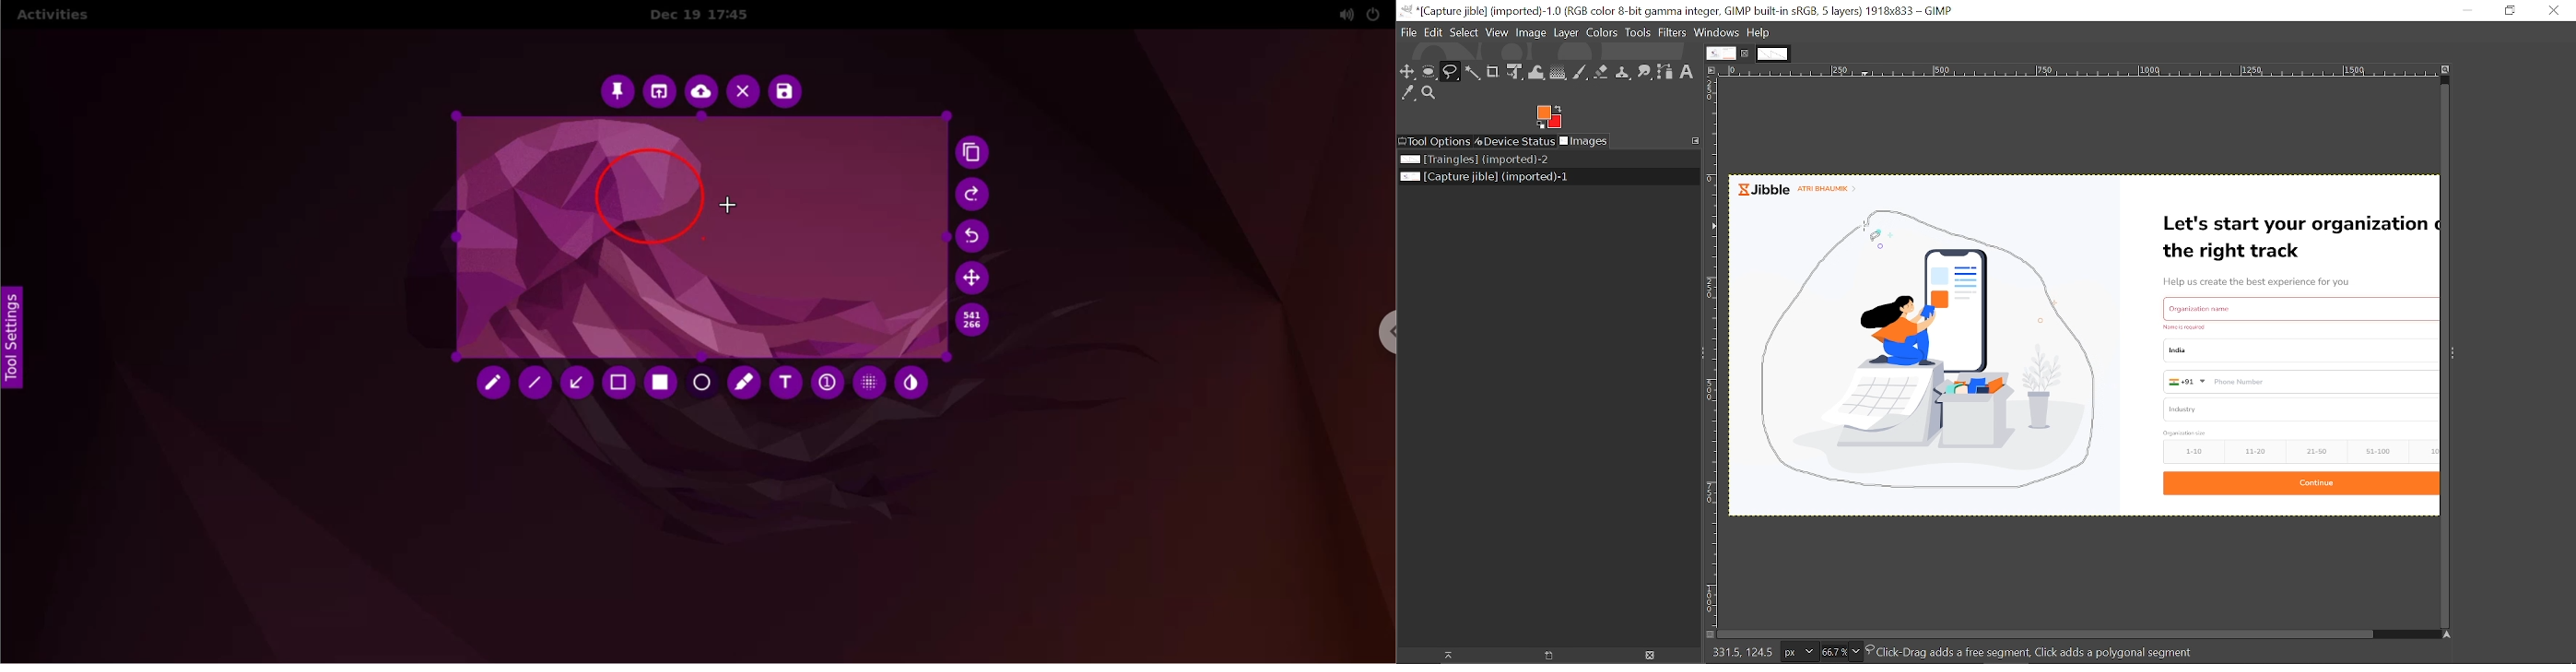 This screenshot has height=672, width=2576. What do you see at coordinates (1651, 657) in the screenshot?
I see `Delete this image` at bounding box center [1651, 657].